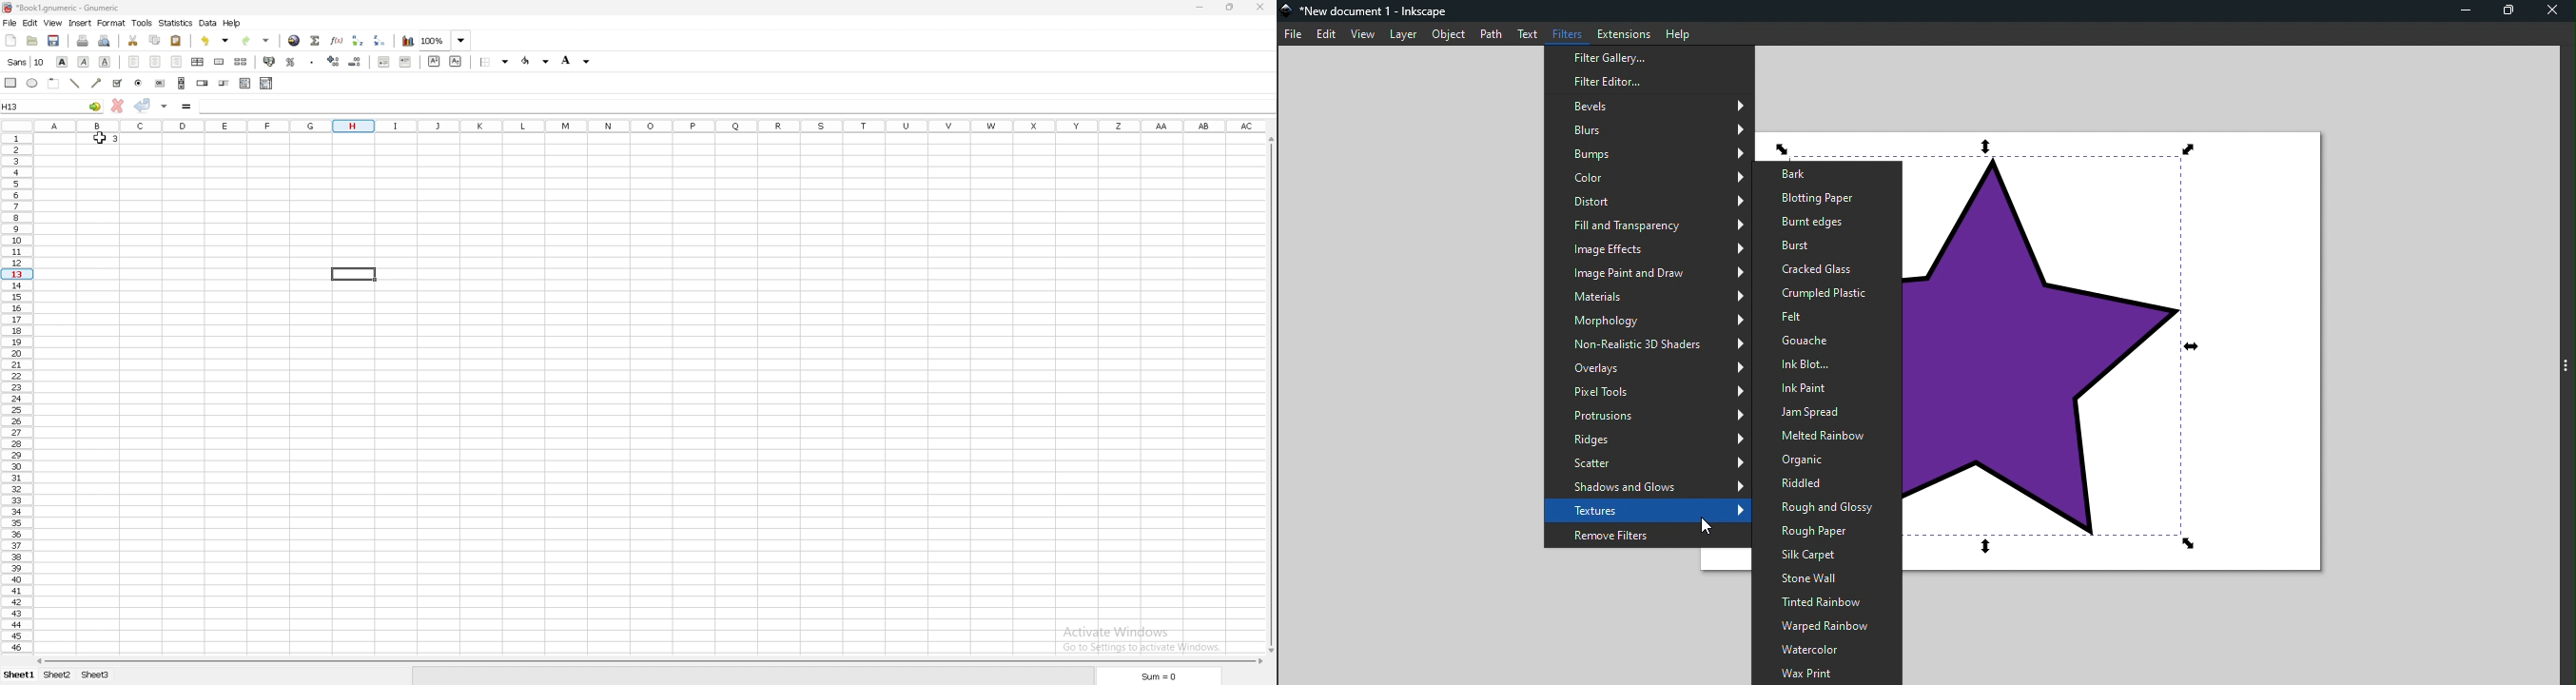  I want to click on line, so click(73, 84).